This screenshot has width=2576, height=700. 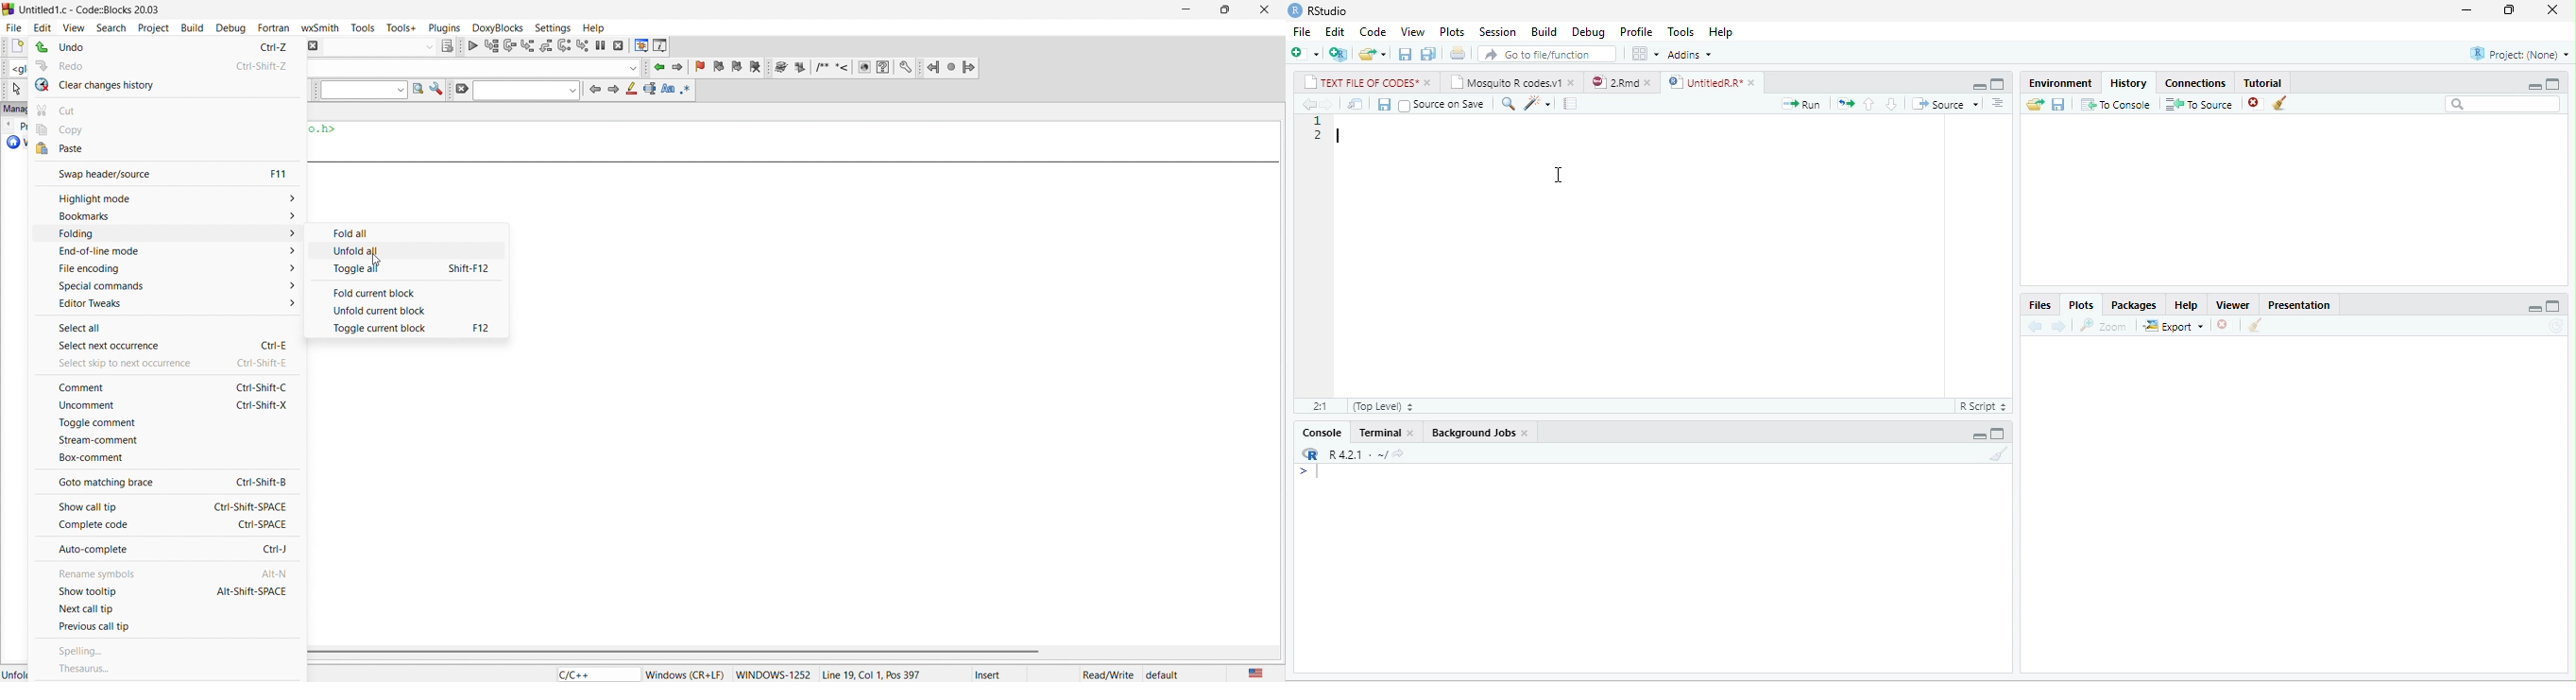 I want to click on insert comment box, so click(x=821, y=67).